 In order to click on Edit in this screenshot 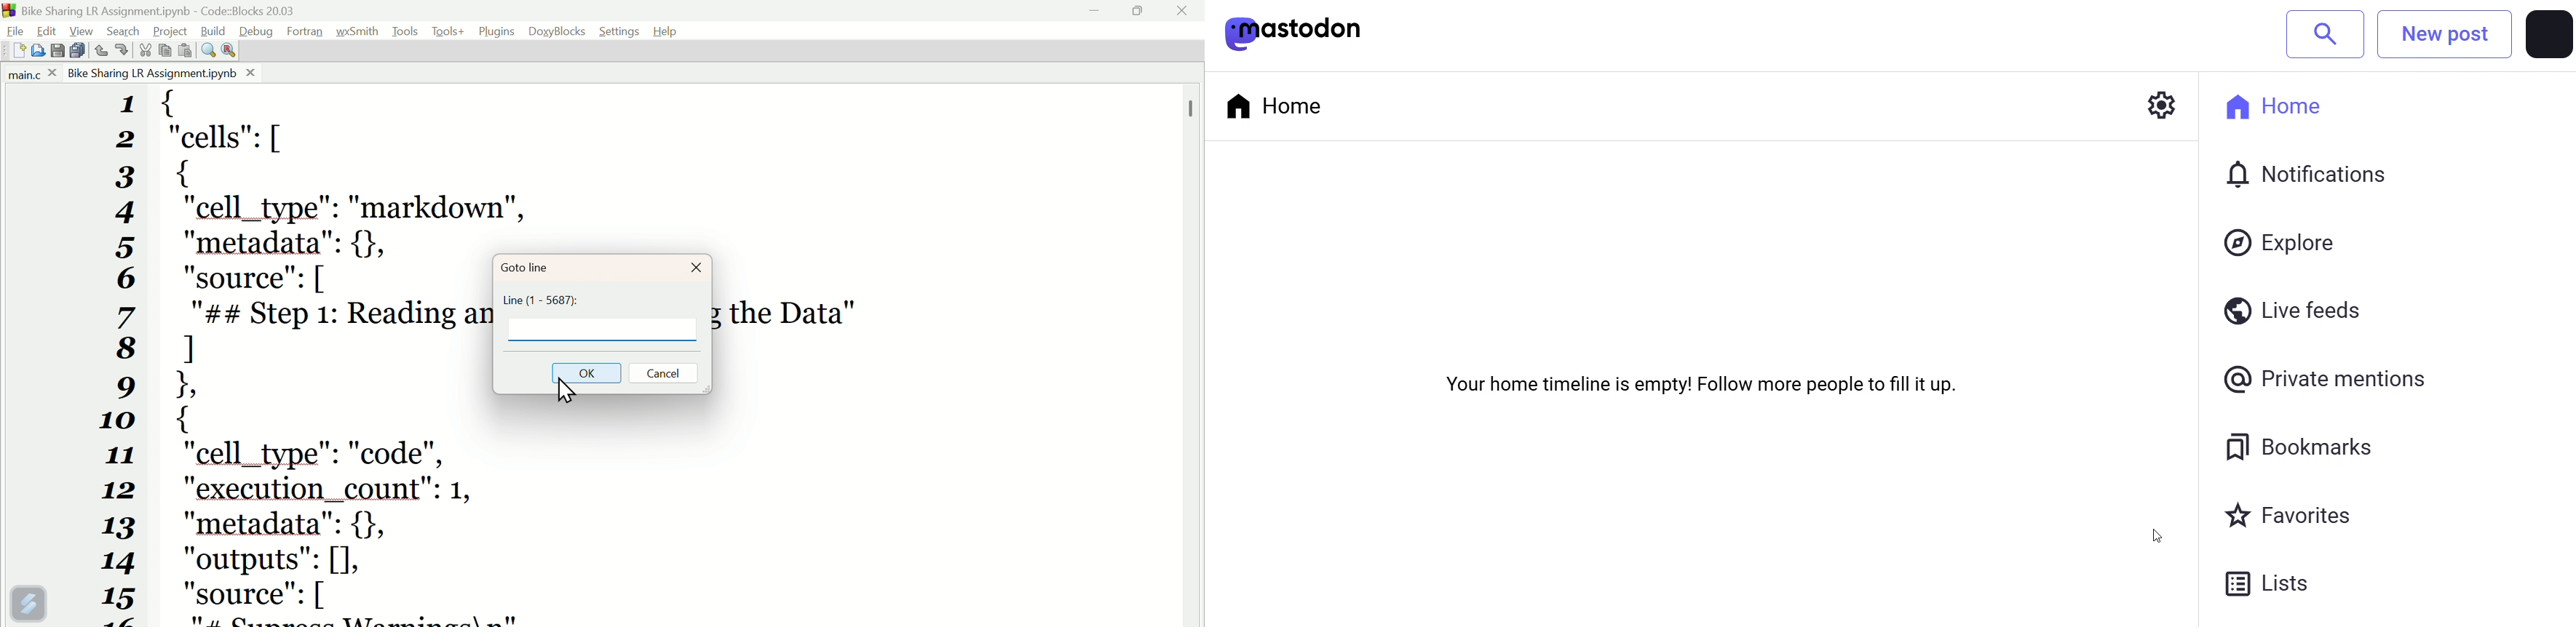, I will do `click(45, 31)`.